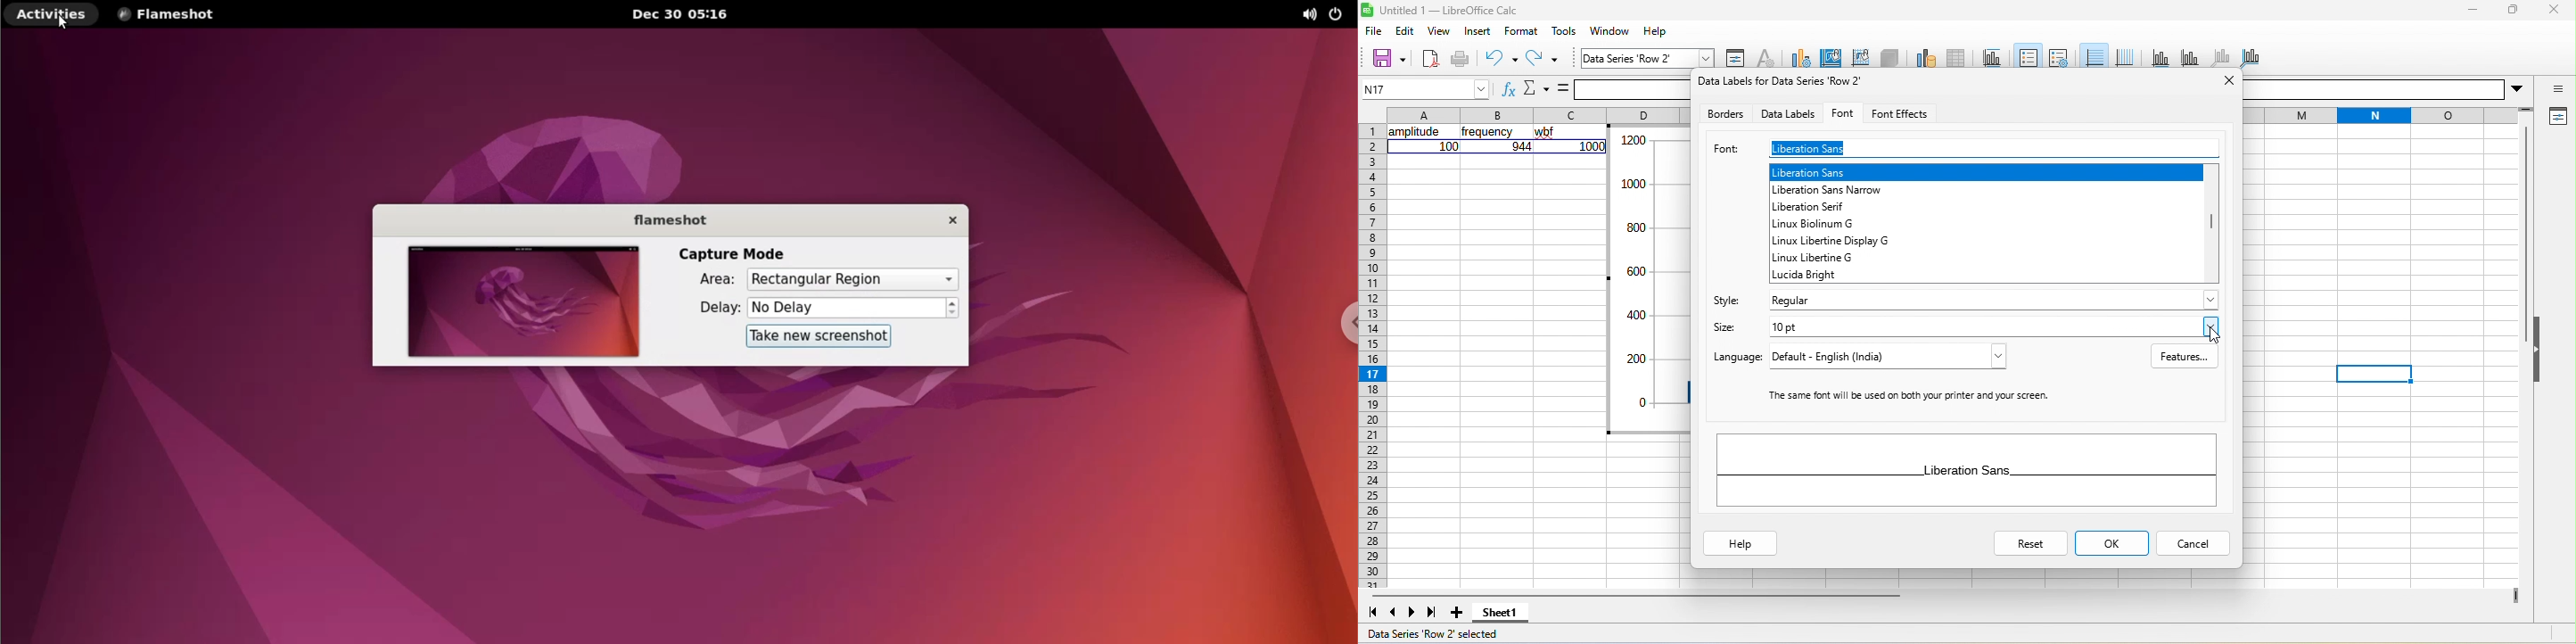 Image resolution: width=2576 pixels, height=644 pixels. What do you see at coordinates (1828, 225) in the screenshot?
I see `linux biolinum g` at bounding box center [1828, 225].